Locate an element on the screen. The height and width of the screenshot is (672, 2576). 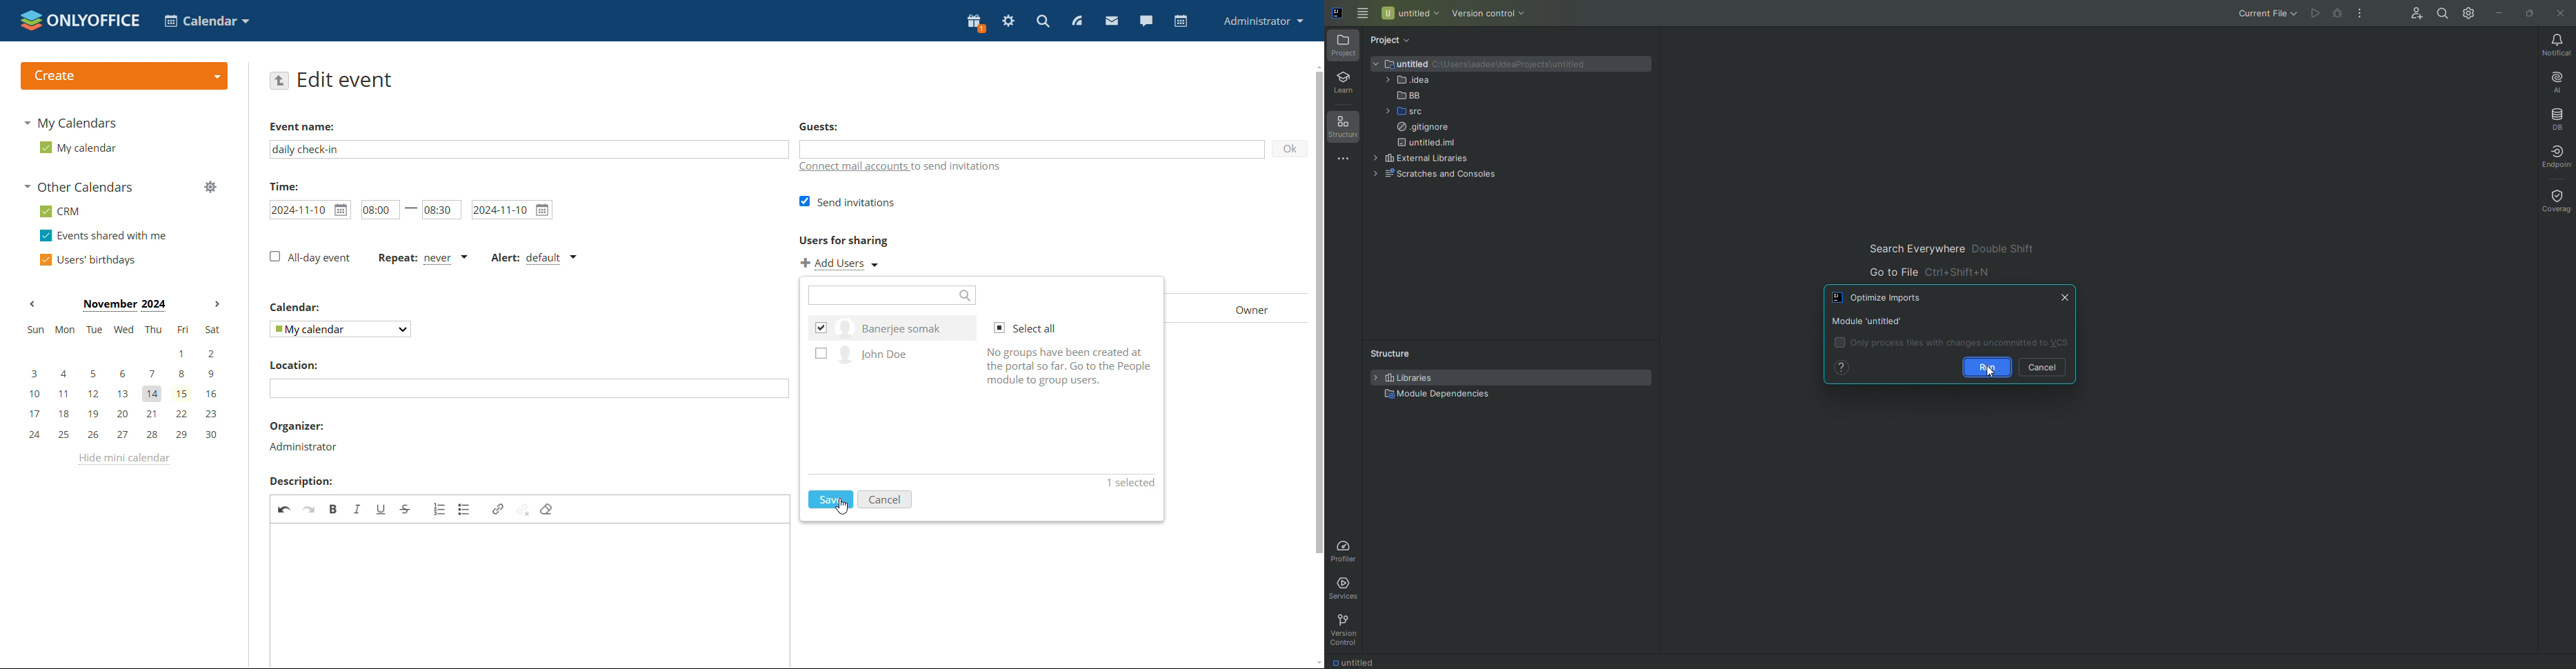
create is located at coordinates (123, 76).